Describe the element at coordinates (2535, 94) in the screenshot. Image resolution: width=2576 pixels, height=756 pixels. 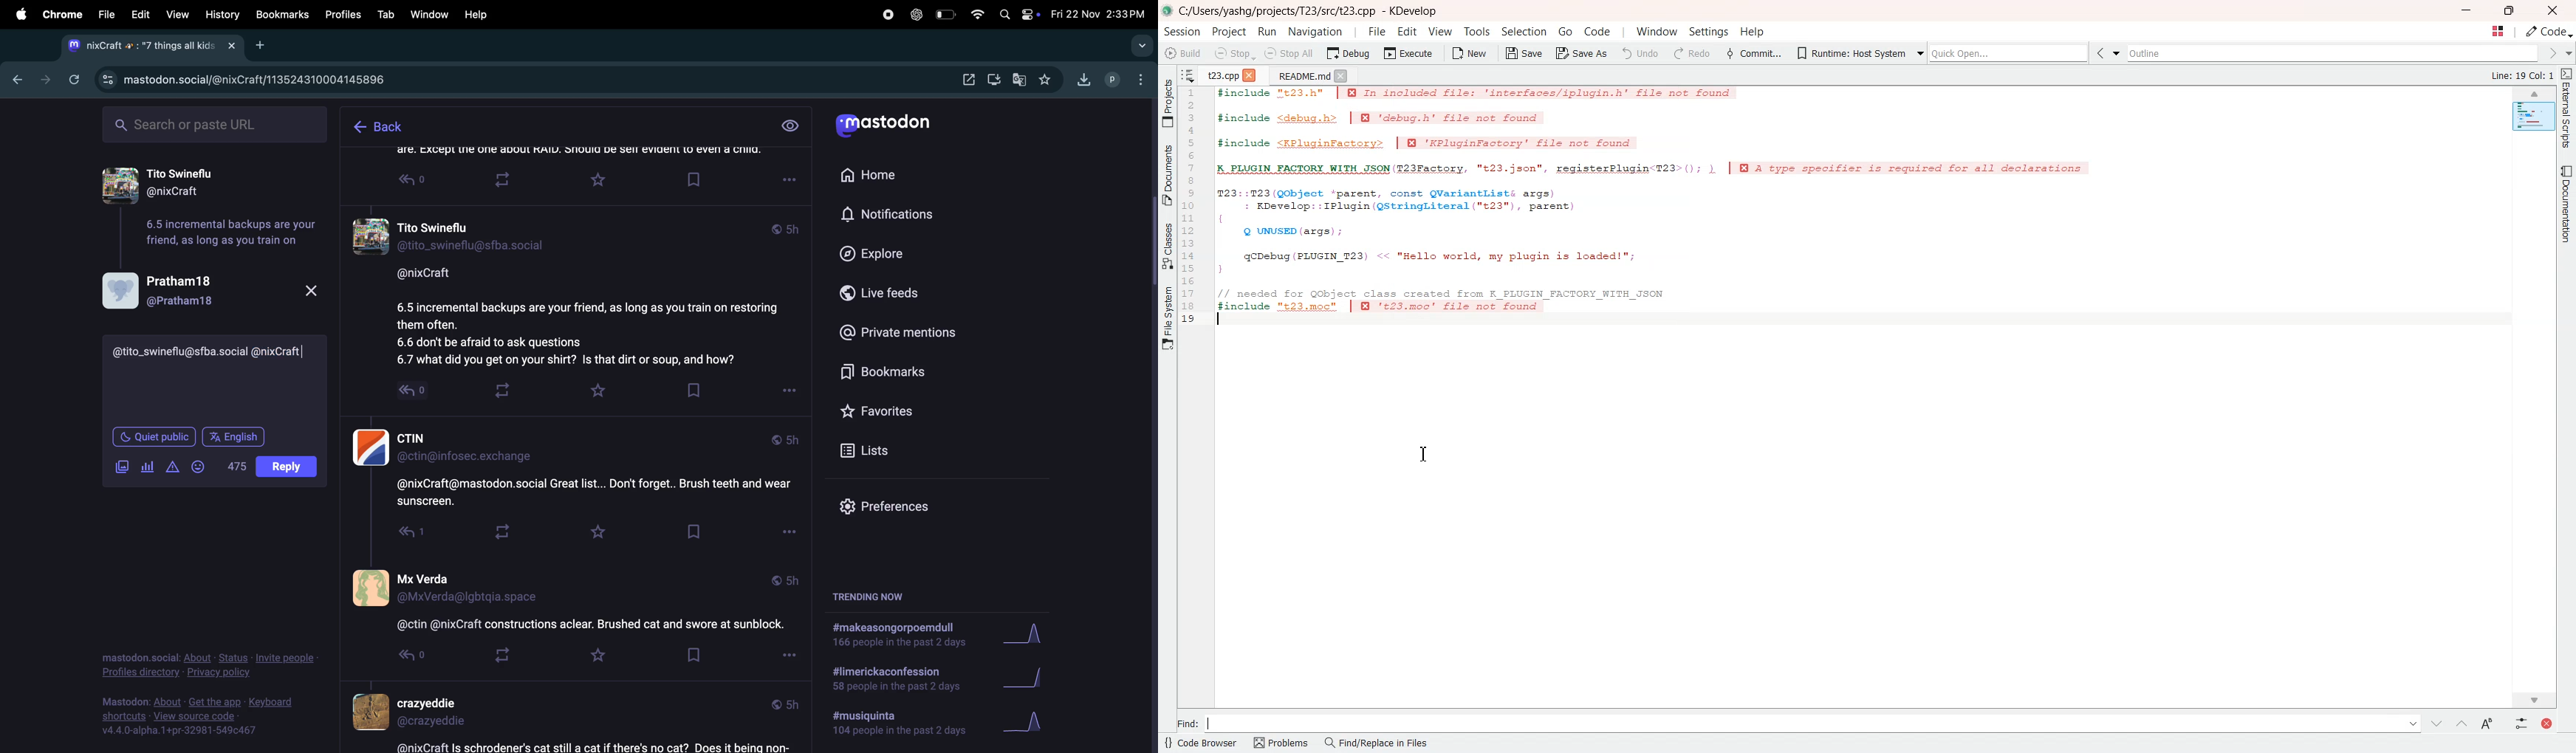
I see `Scroll up` at that location.